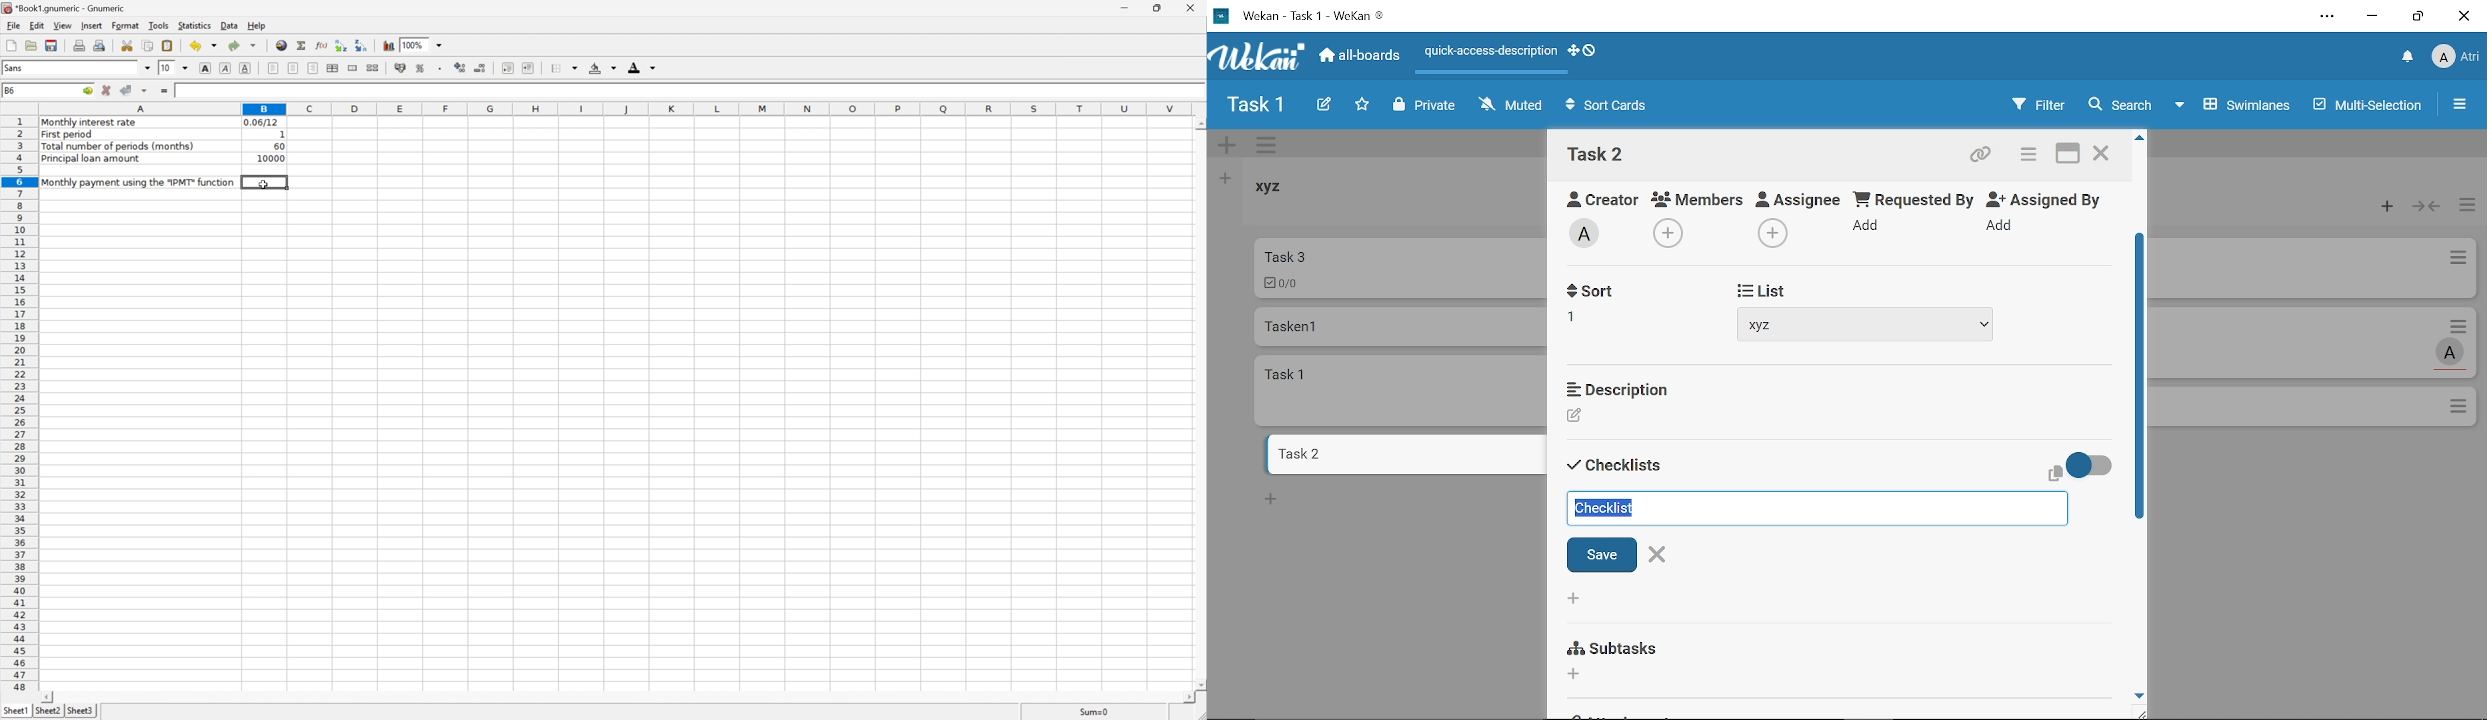 This screenshot has width=2492, height=728. Describe the element at coordinates (340, 45) in the screenshot. I see `Sort the selected region in ascending order based on the first column selected` at that location.